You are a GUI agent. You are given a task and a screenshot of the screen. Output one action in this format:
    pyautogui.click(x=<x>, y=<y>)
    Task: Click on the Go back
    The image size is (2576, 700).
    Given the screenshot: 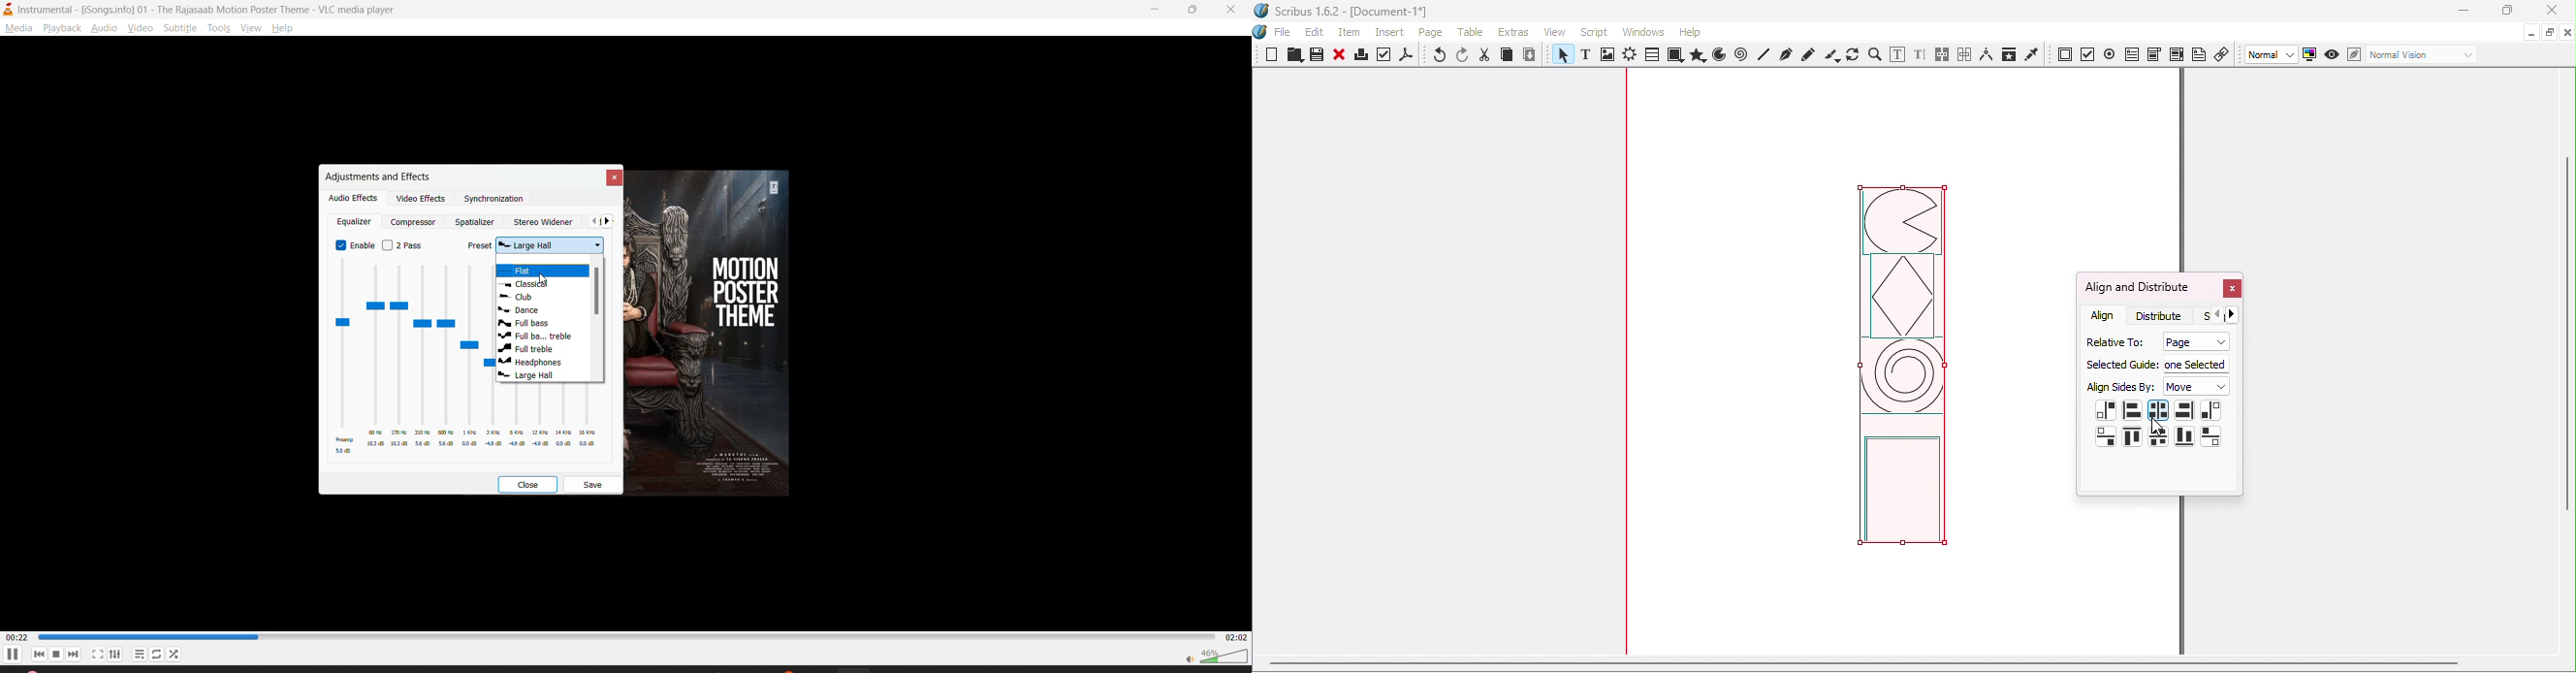 What is the action you would take?
    pyautogui.click(x=2217, y=315)
    